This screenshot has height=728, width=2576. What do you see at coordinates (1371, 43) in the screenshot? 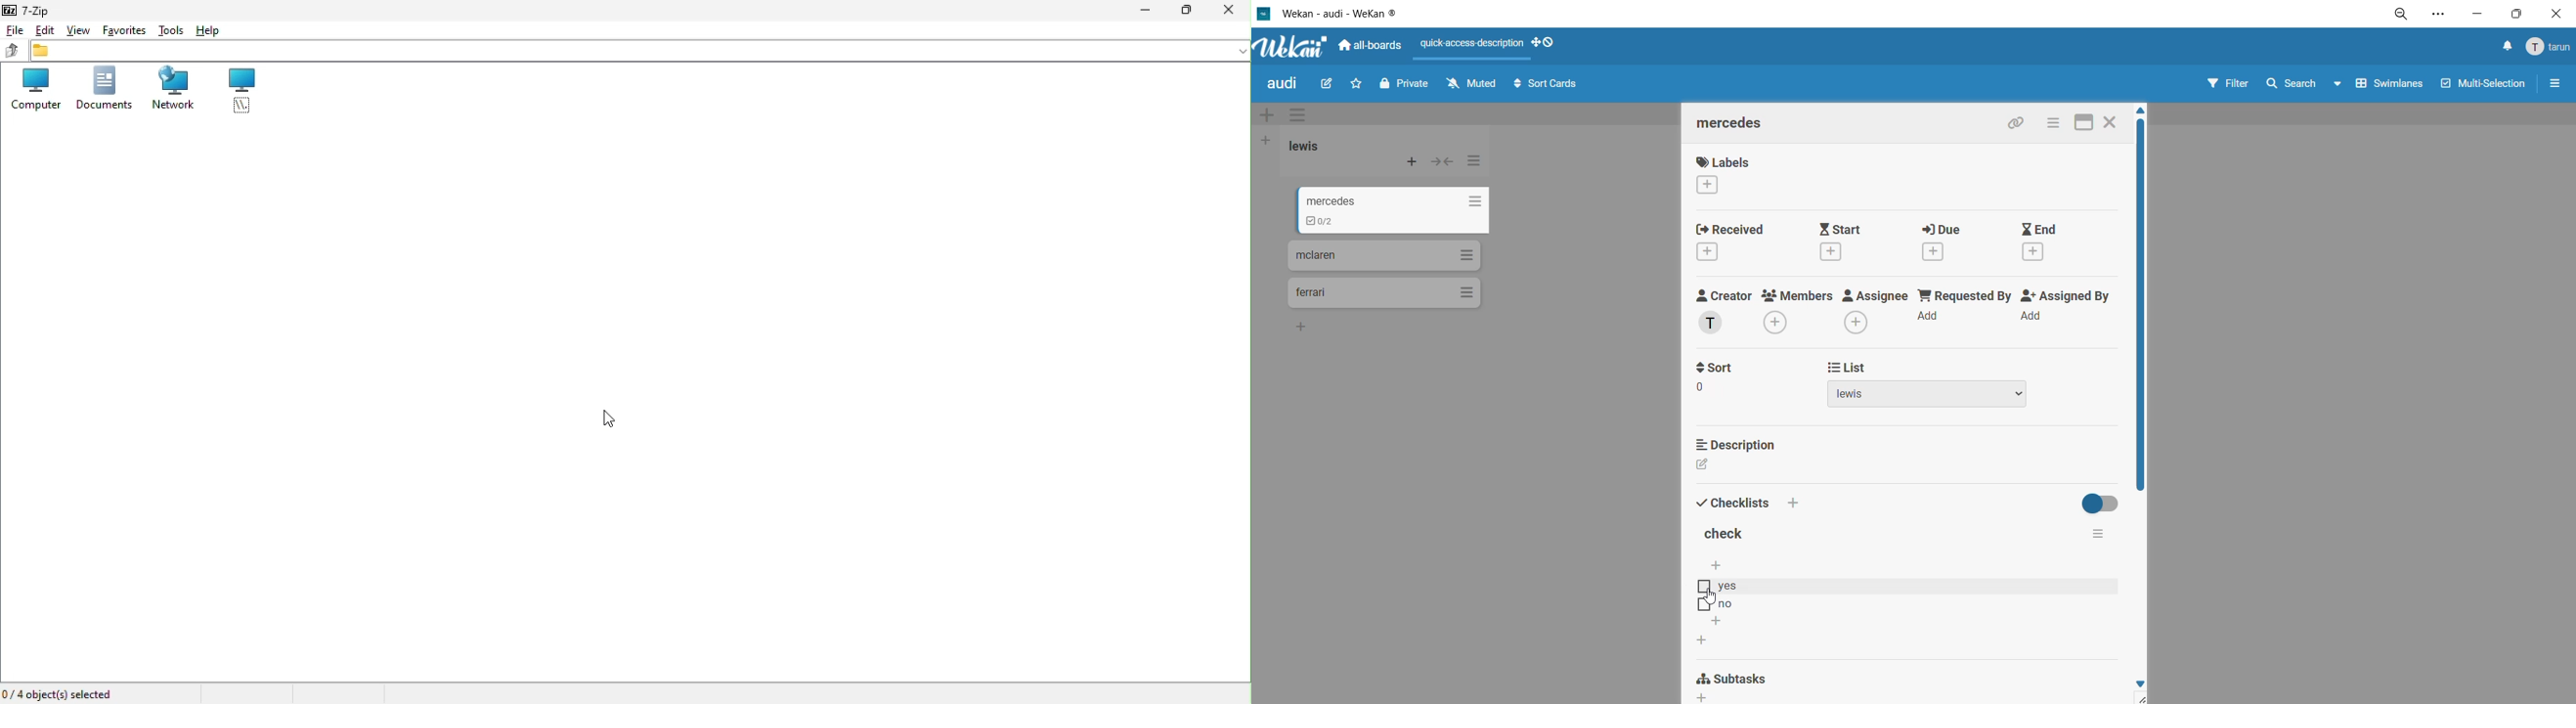
I see `all boards` at bounding box center [1371, 43].